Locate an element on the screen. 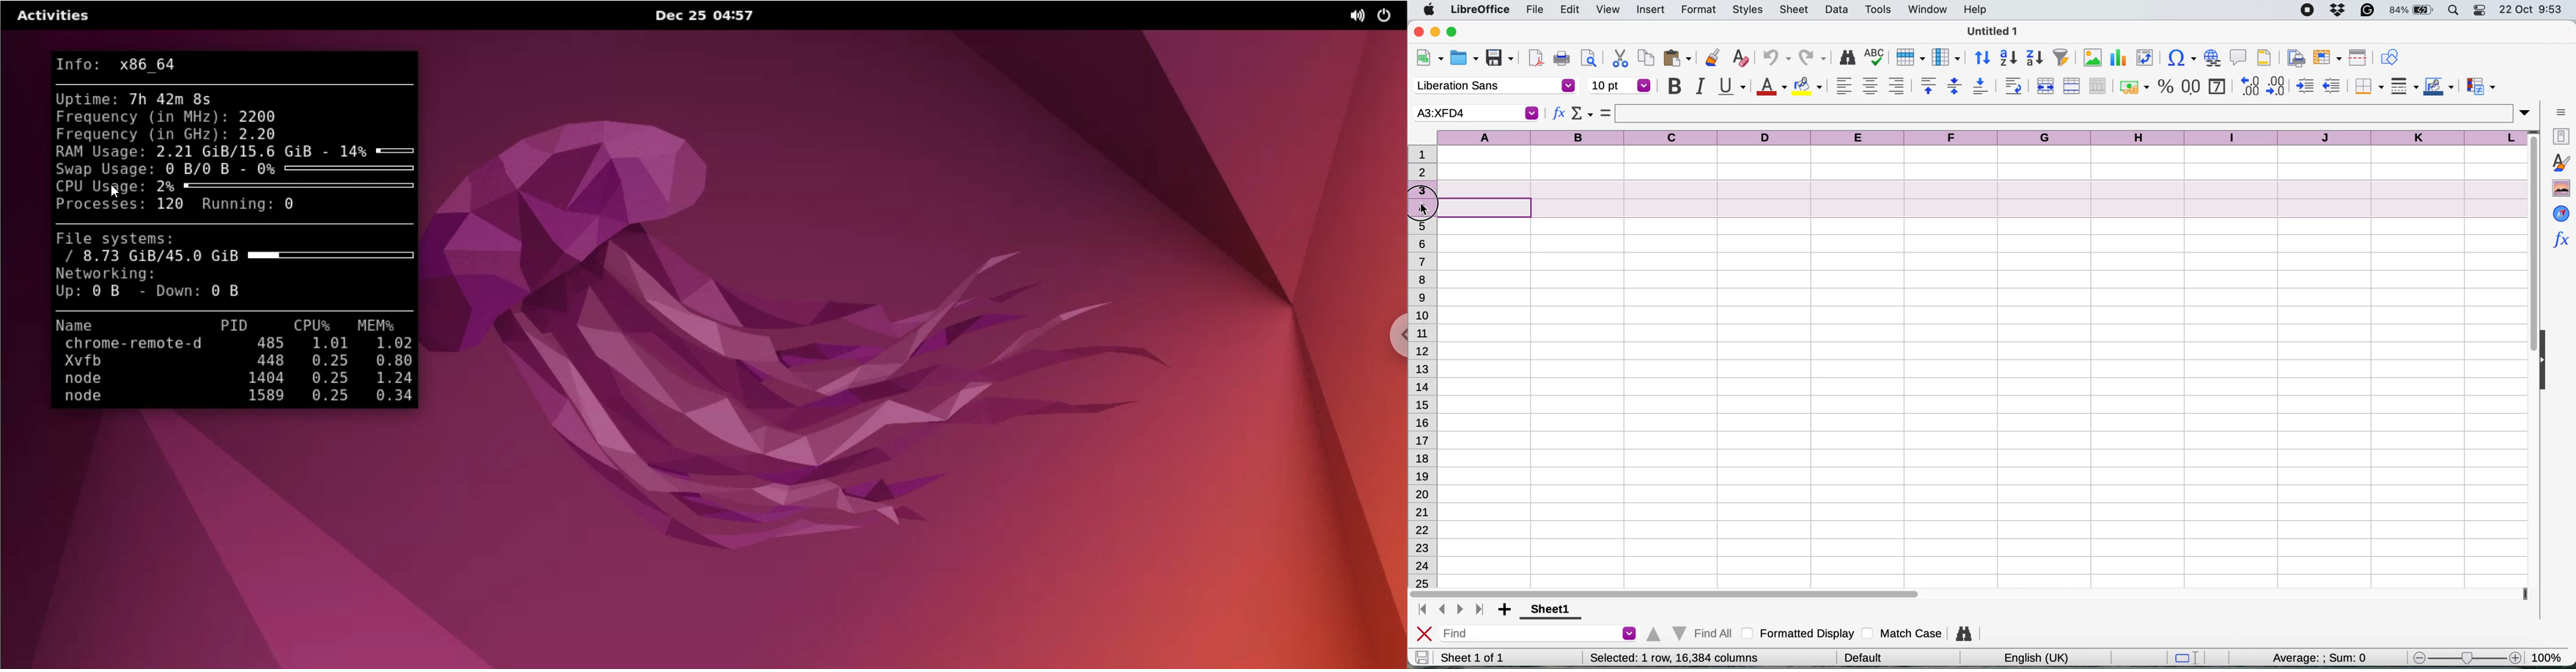 Image resolution: width=2576 pixels, height=672 pixels. close is located at coordinates (1425, 634).